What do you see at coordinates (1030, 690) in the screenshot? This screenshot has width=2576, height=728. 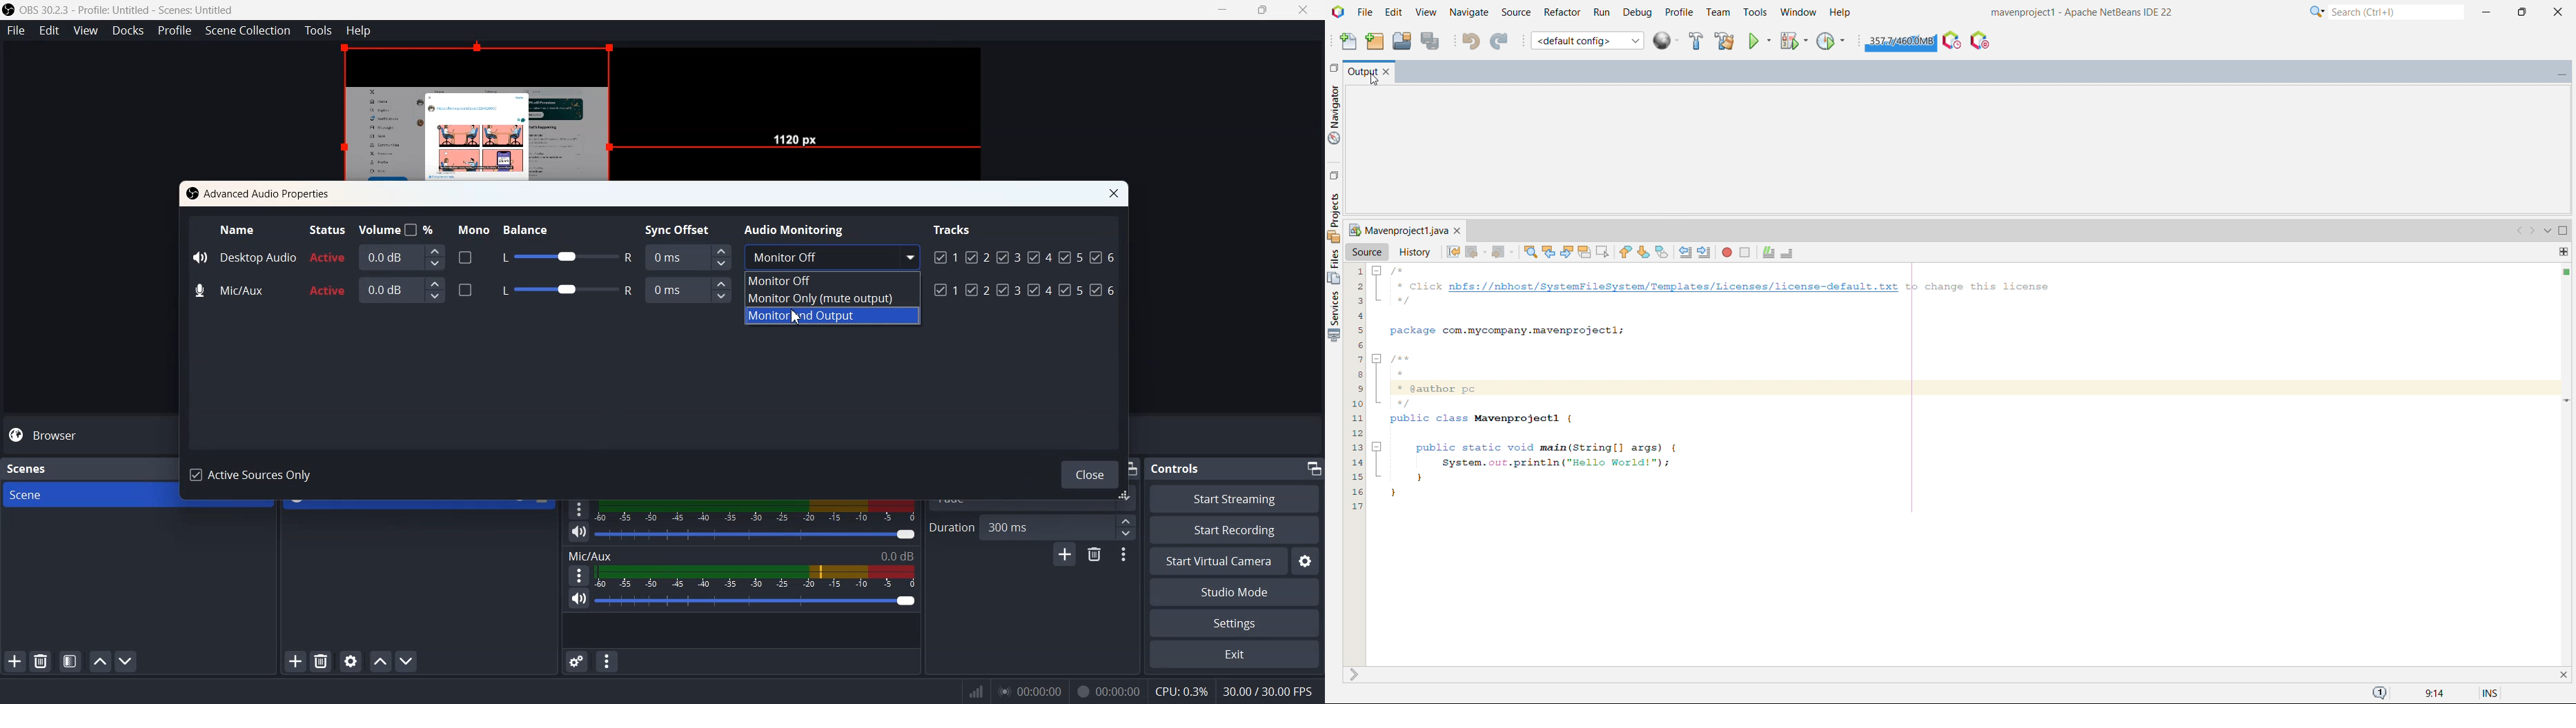 I see `00:00:00` at bounding box center [1030, 690].